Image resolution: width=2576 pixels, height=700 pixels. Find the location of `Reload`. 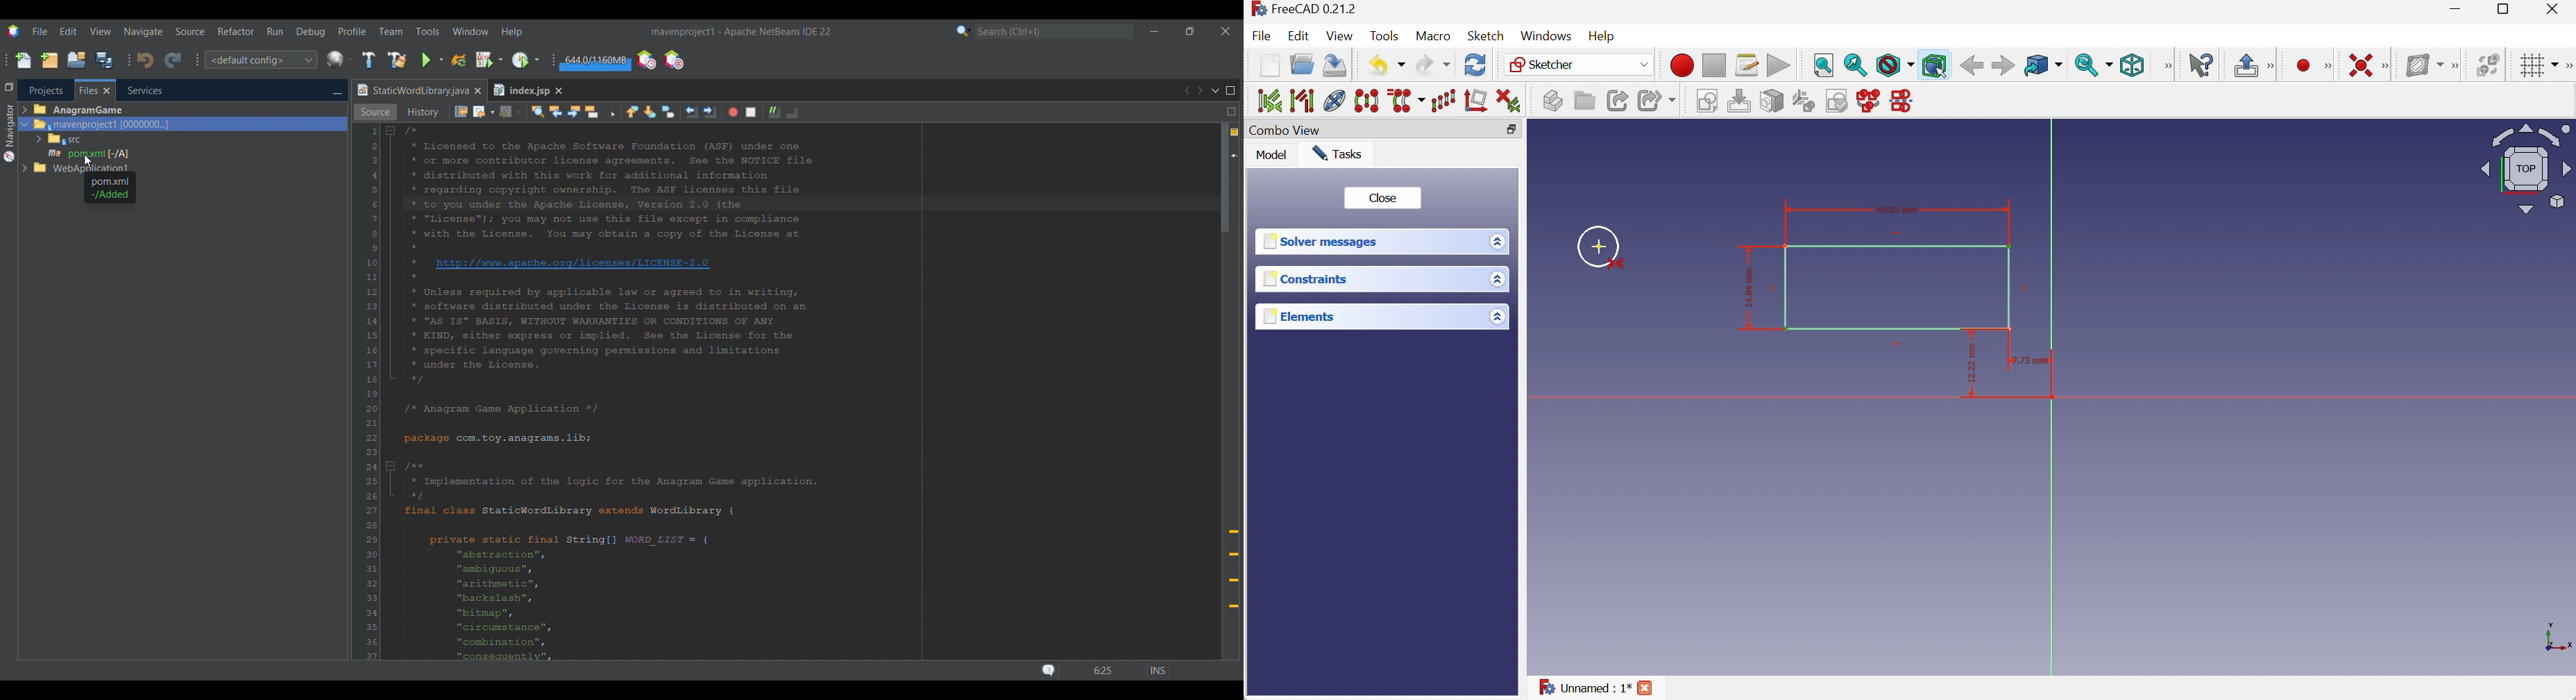

Reload is located at coordinates (459, 60).